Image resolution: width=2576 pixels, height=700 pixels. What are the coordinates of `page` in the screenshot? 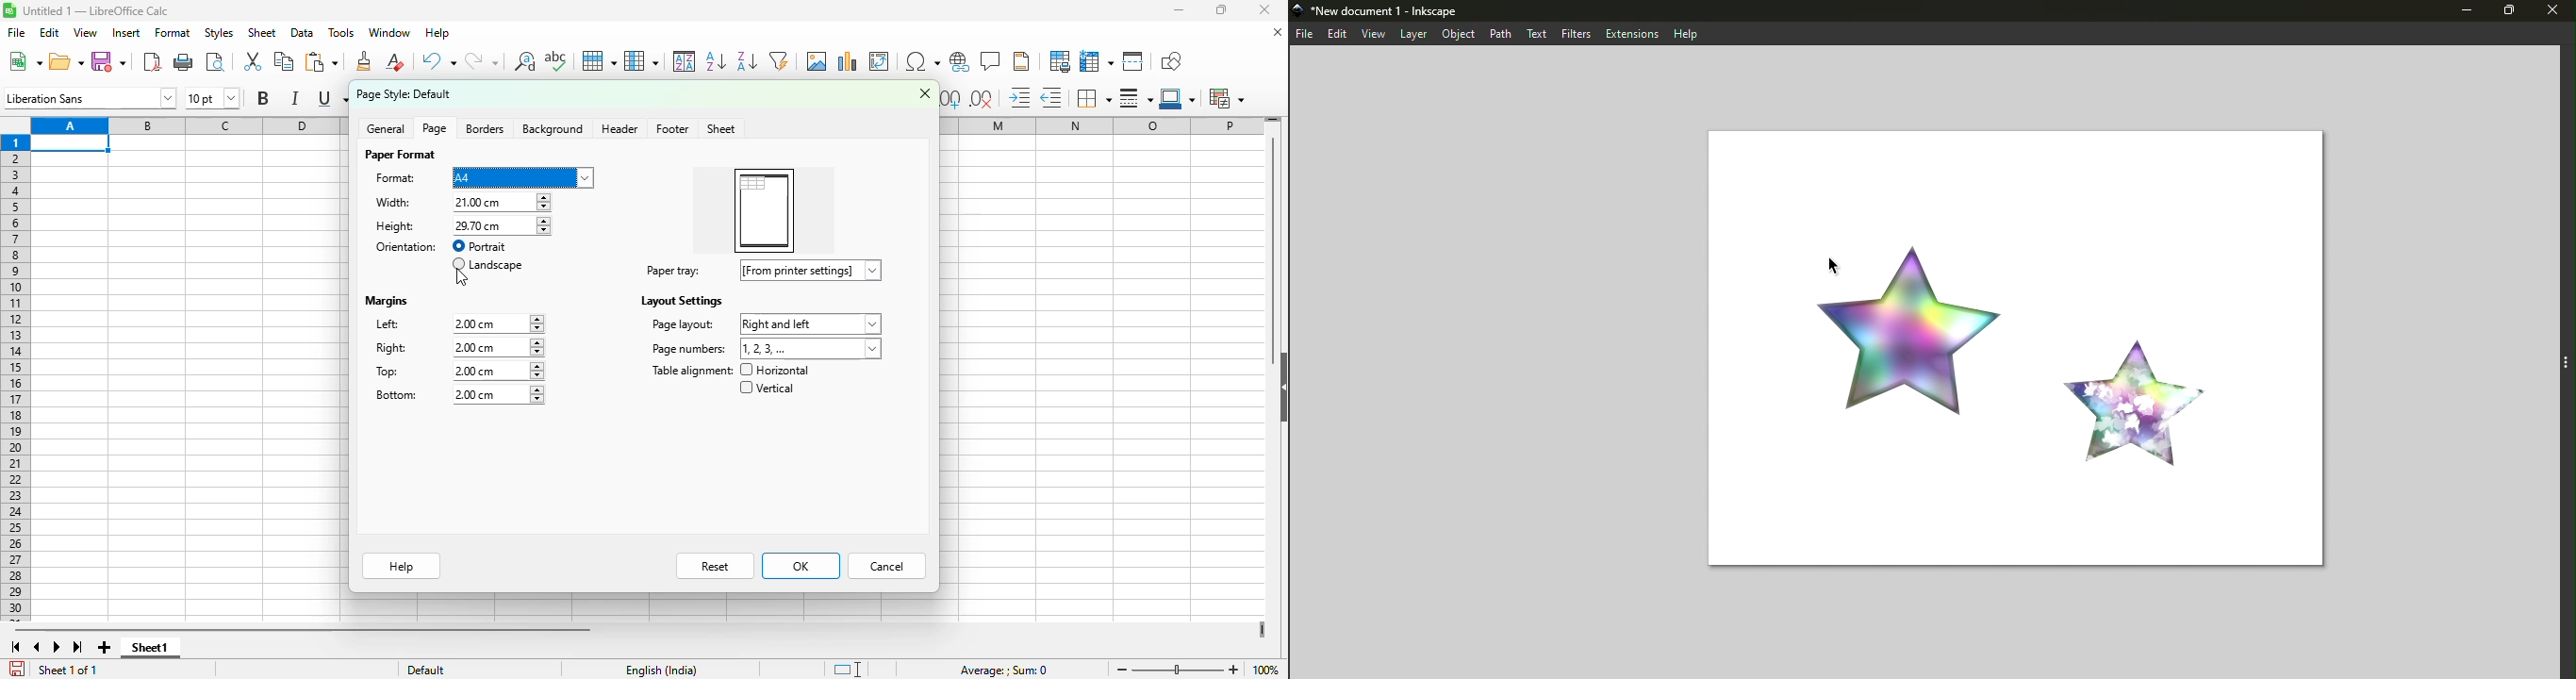 It's located at (435, 128).